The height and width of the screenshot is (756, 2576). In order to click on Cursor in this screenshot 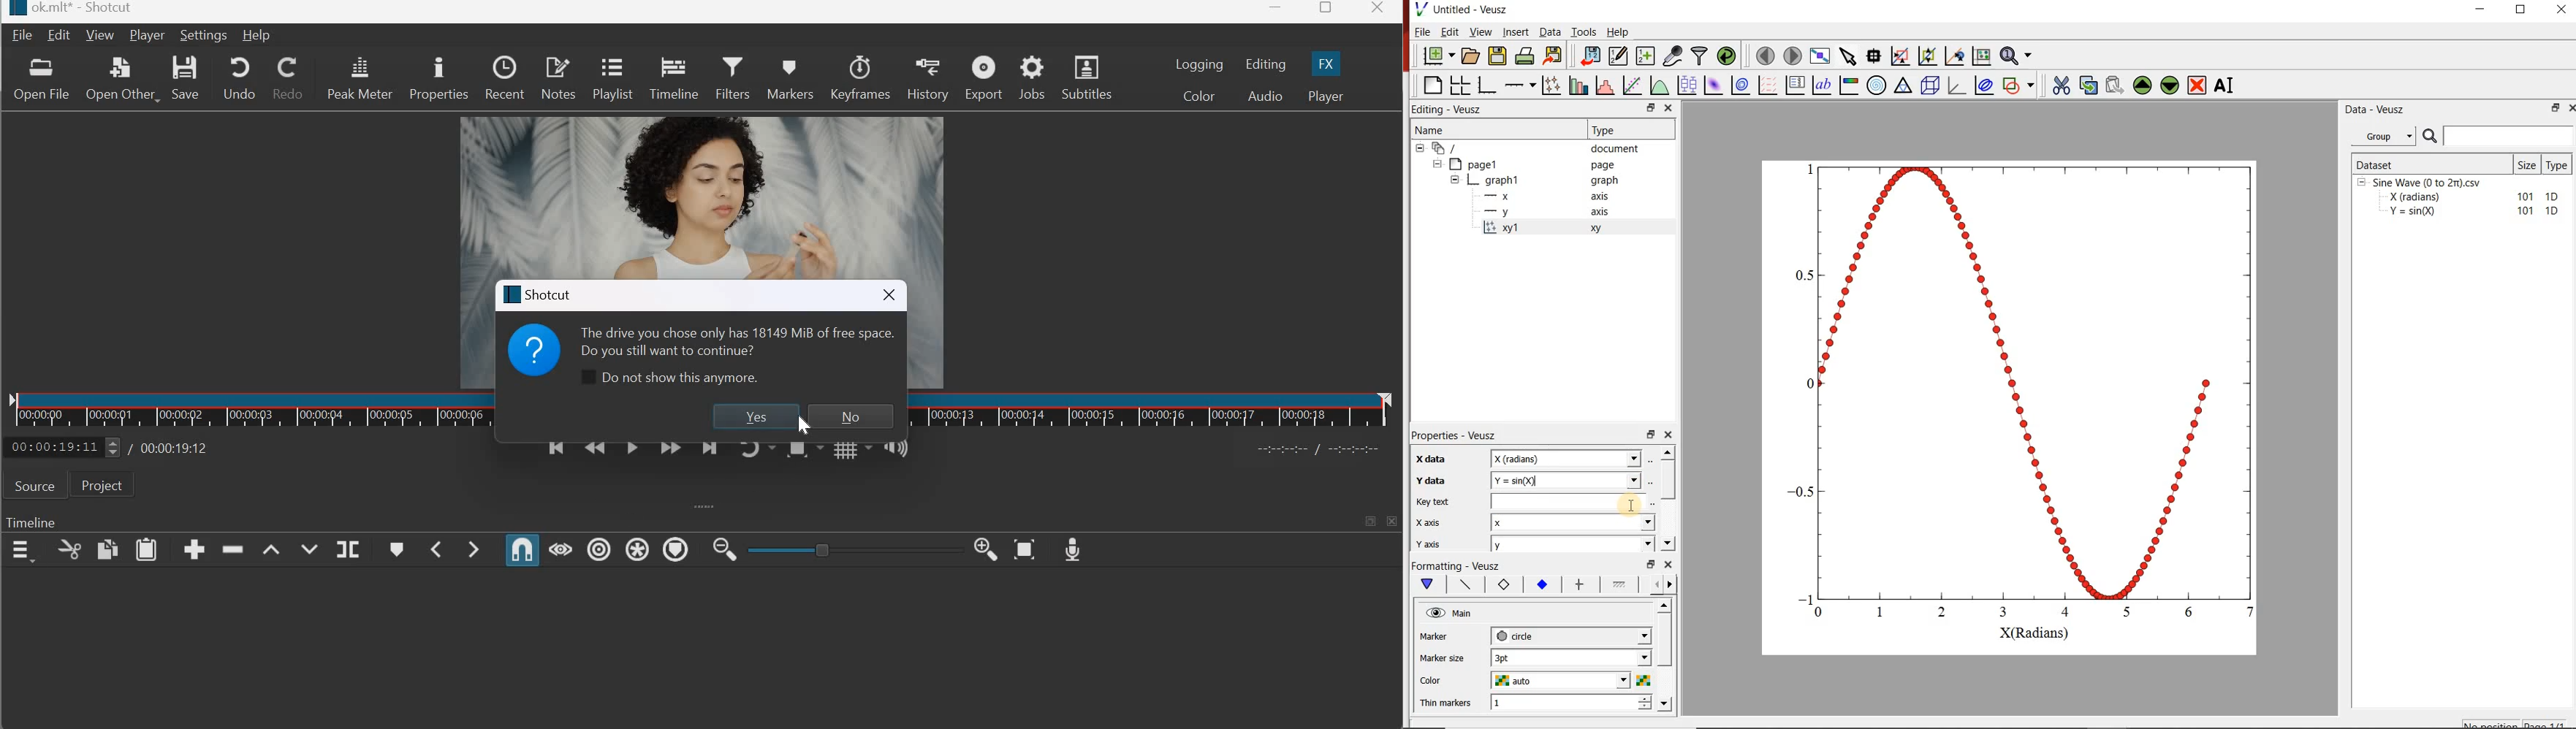, I will do `click(1630, 511)`.